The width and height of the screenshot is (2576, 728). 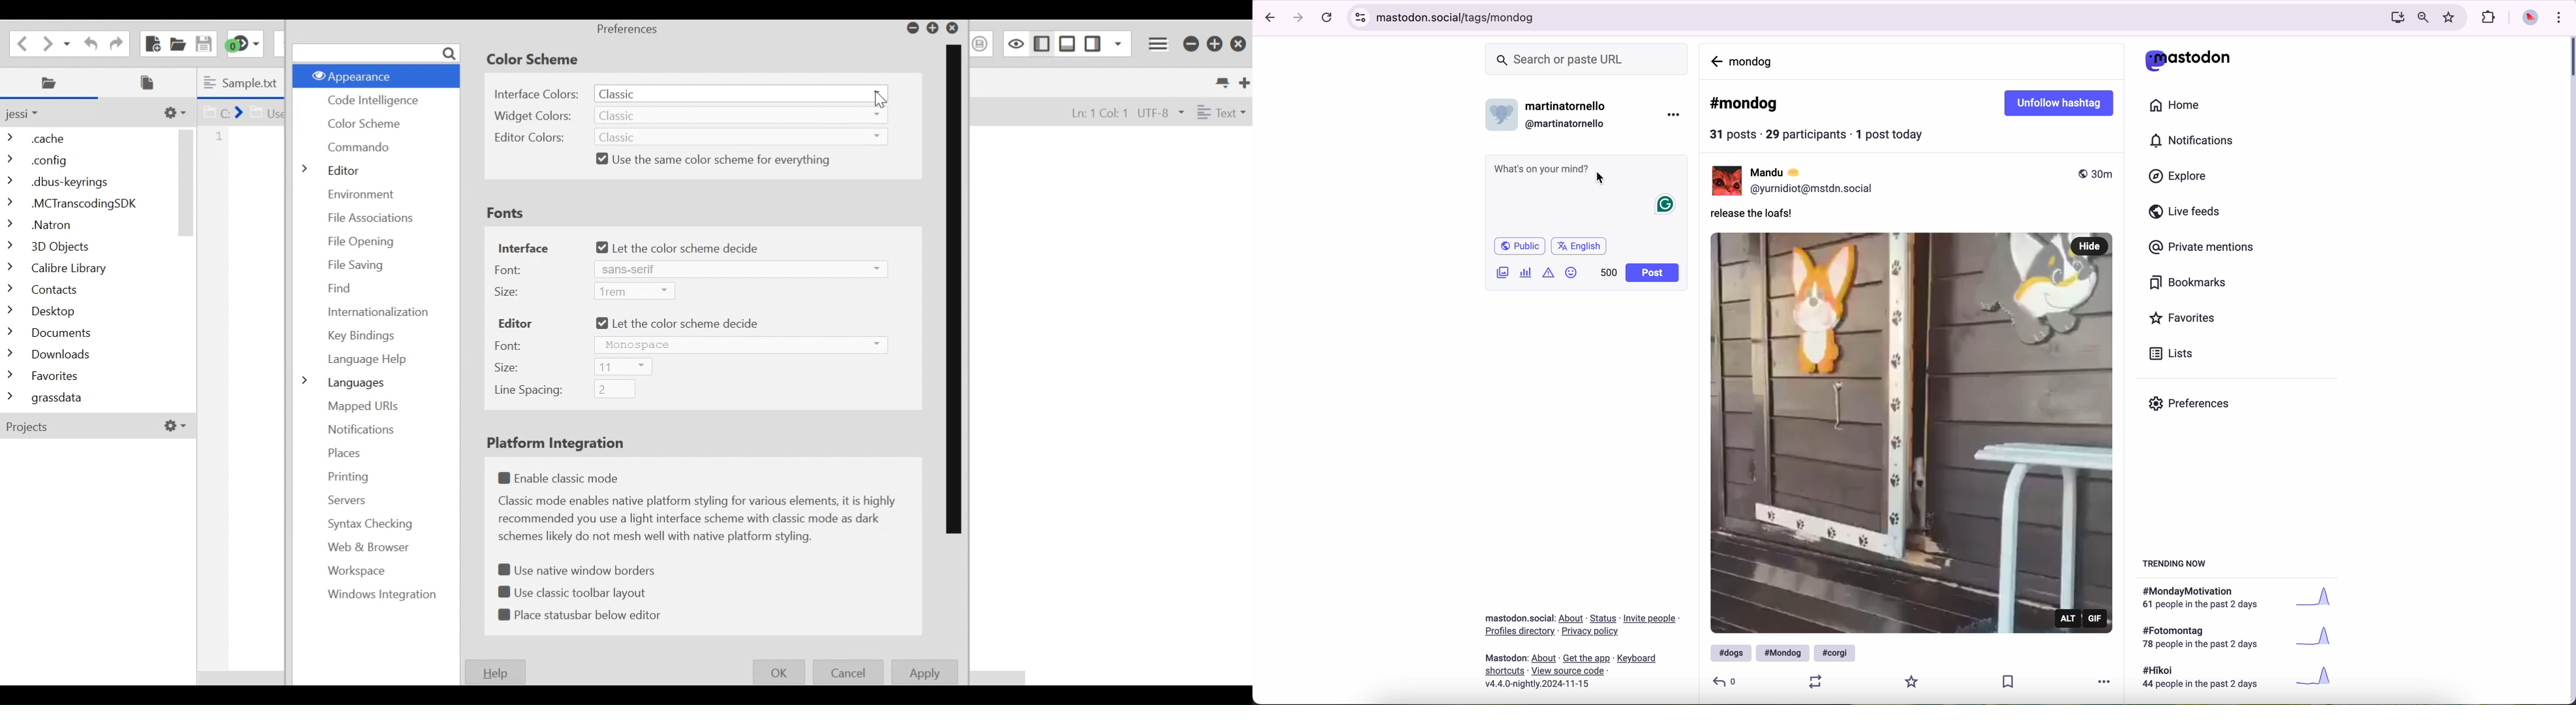 What do you see at coordinates (718, 159) in the screenshot?
I see `(un)select Use the same color scheme for everything` at bounding box center [718, 159].